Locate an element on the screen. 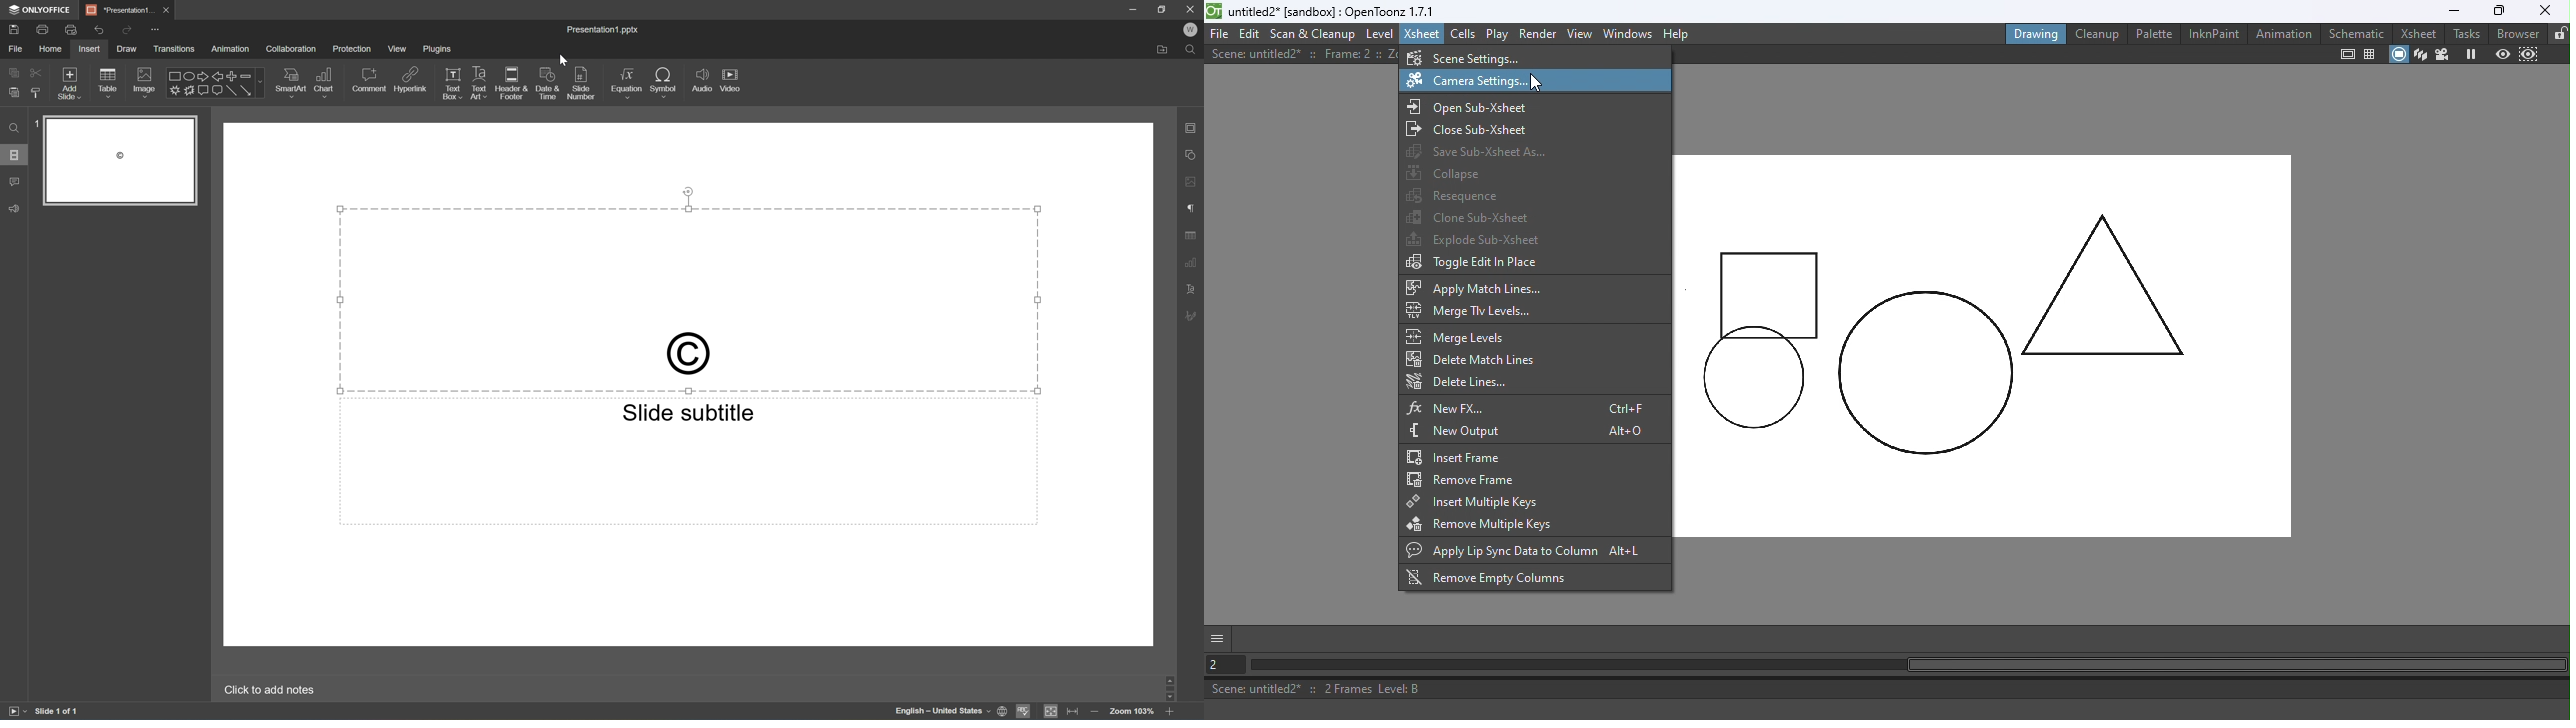  Copy is located at coordinates (11, 71).